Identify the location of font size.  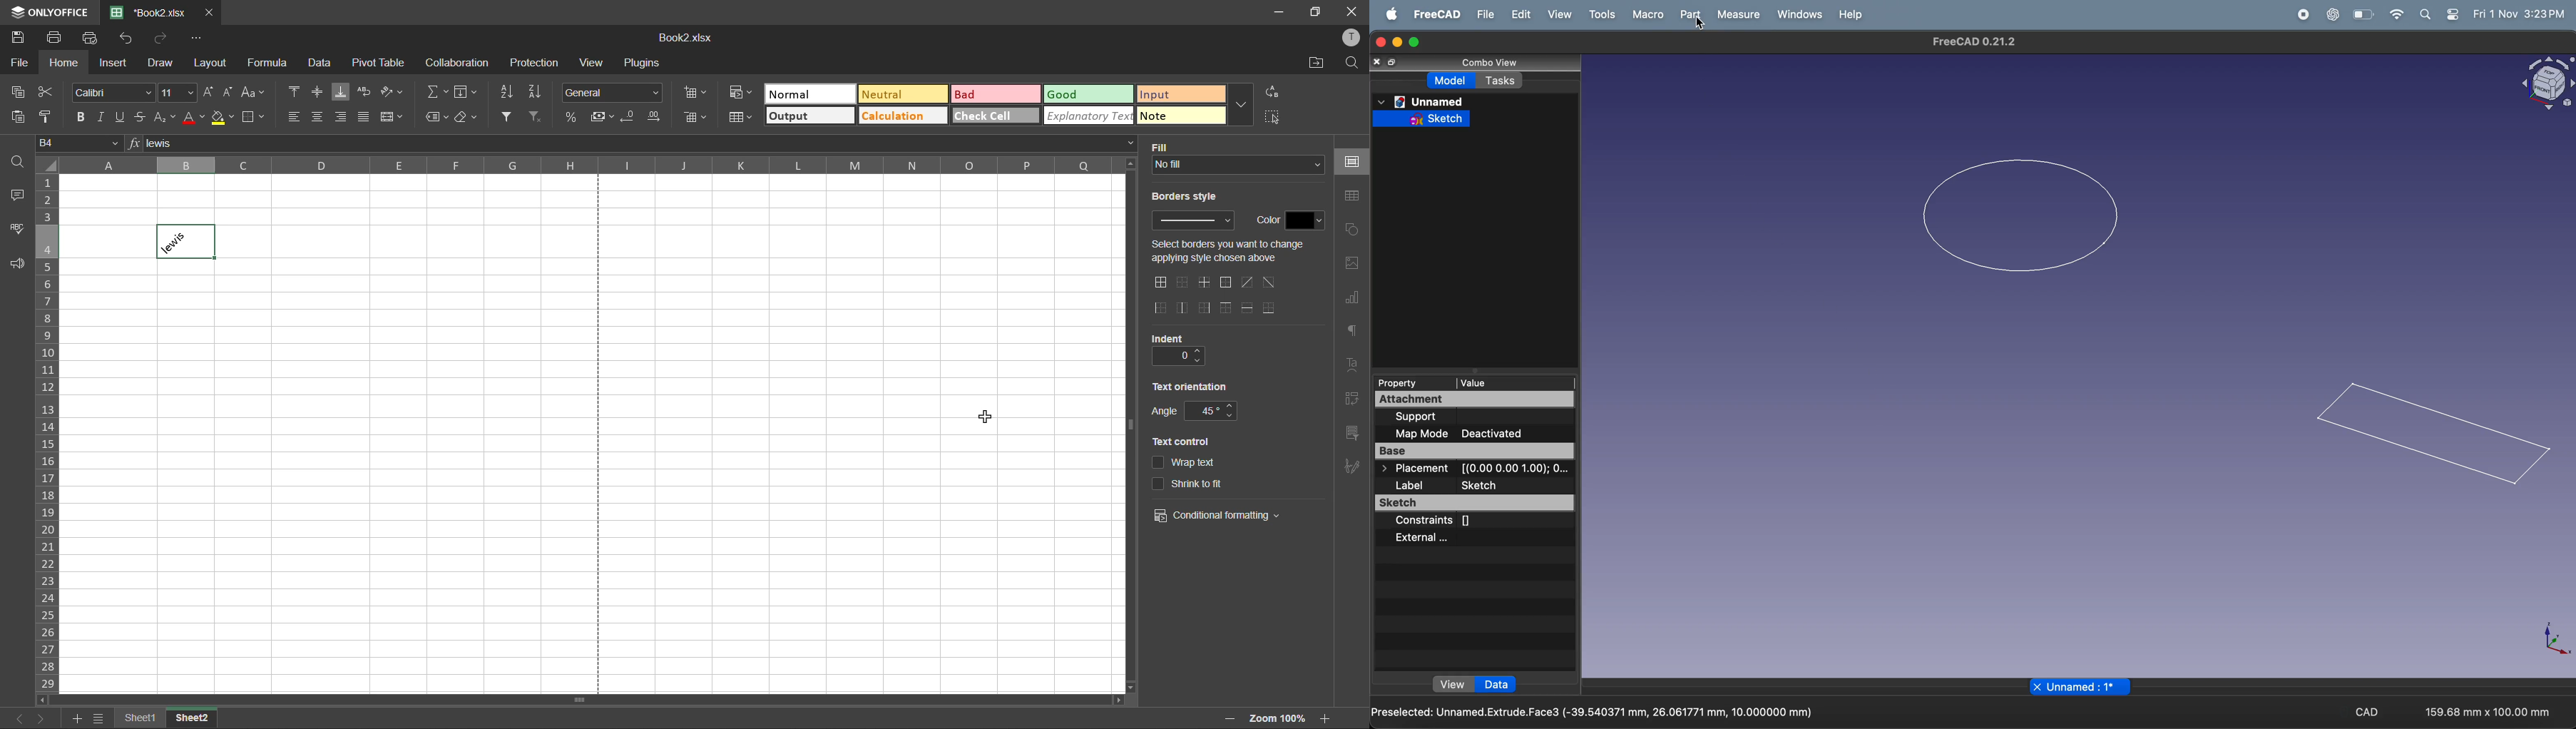
(175, 93).